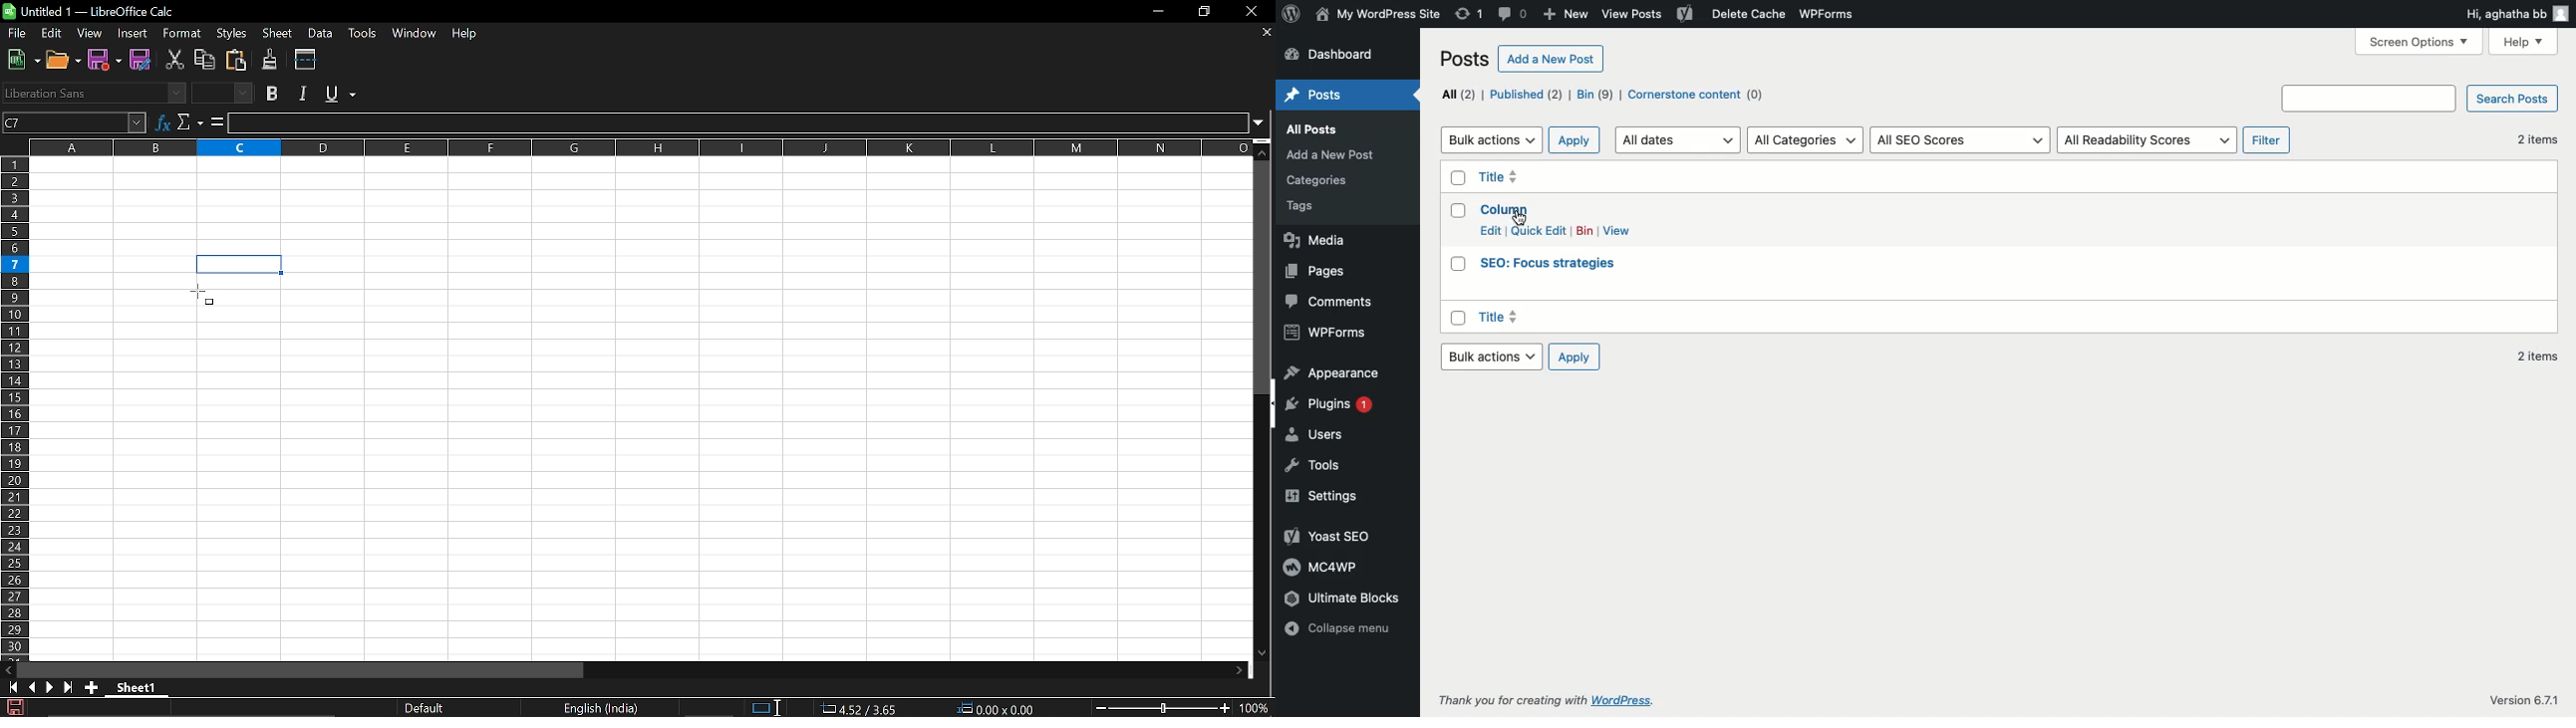  I want to click on Change Zoom, so click(1164, 708).